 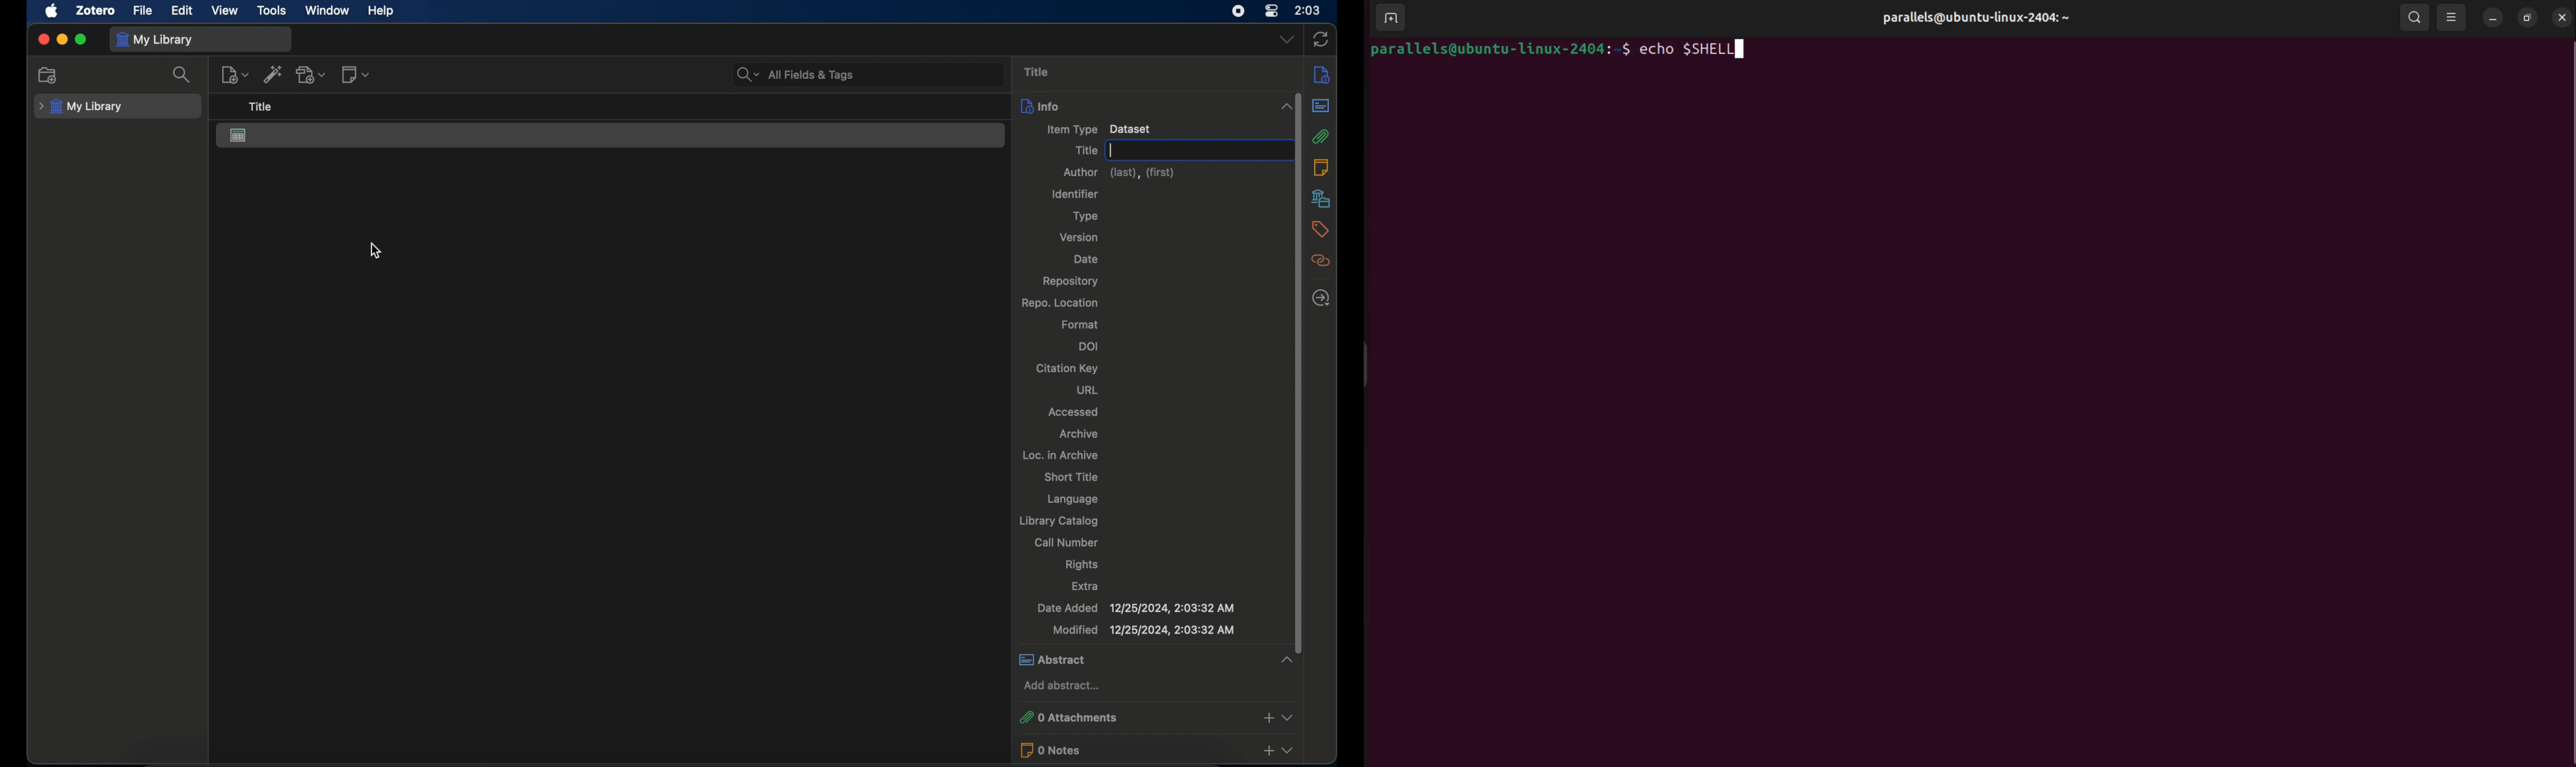 I want to click on doi, so click(x=1089, y=345).